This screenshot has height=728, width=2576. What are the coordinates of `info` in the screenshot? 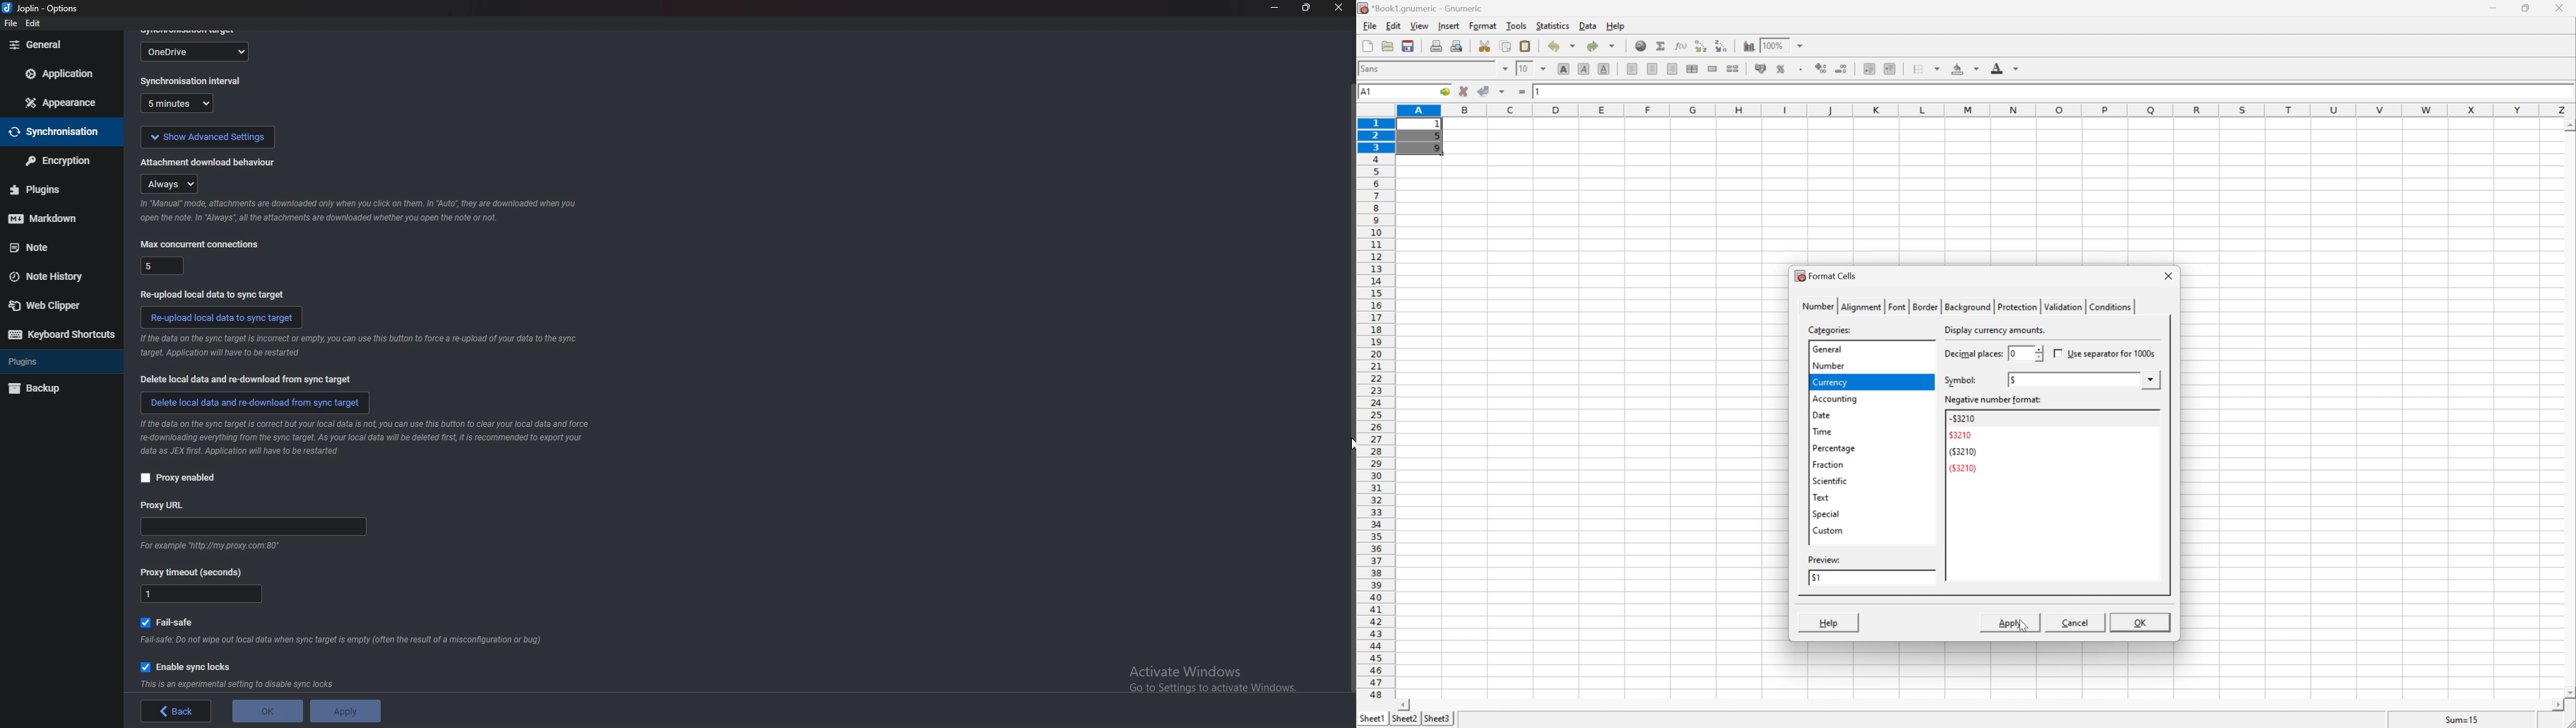 It's located at (374, 438).